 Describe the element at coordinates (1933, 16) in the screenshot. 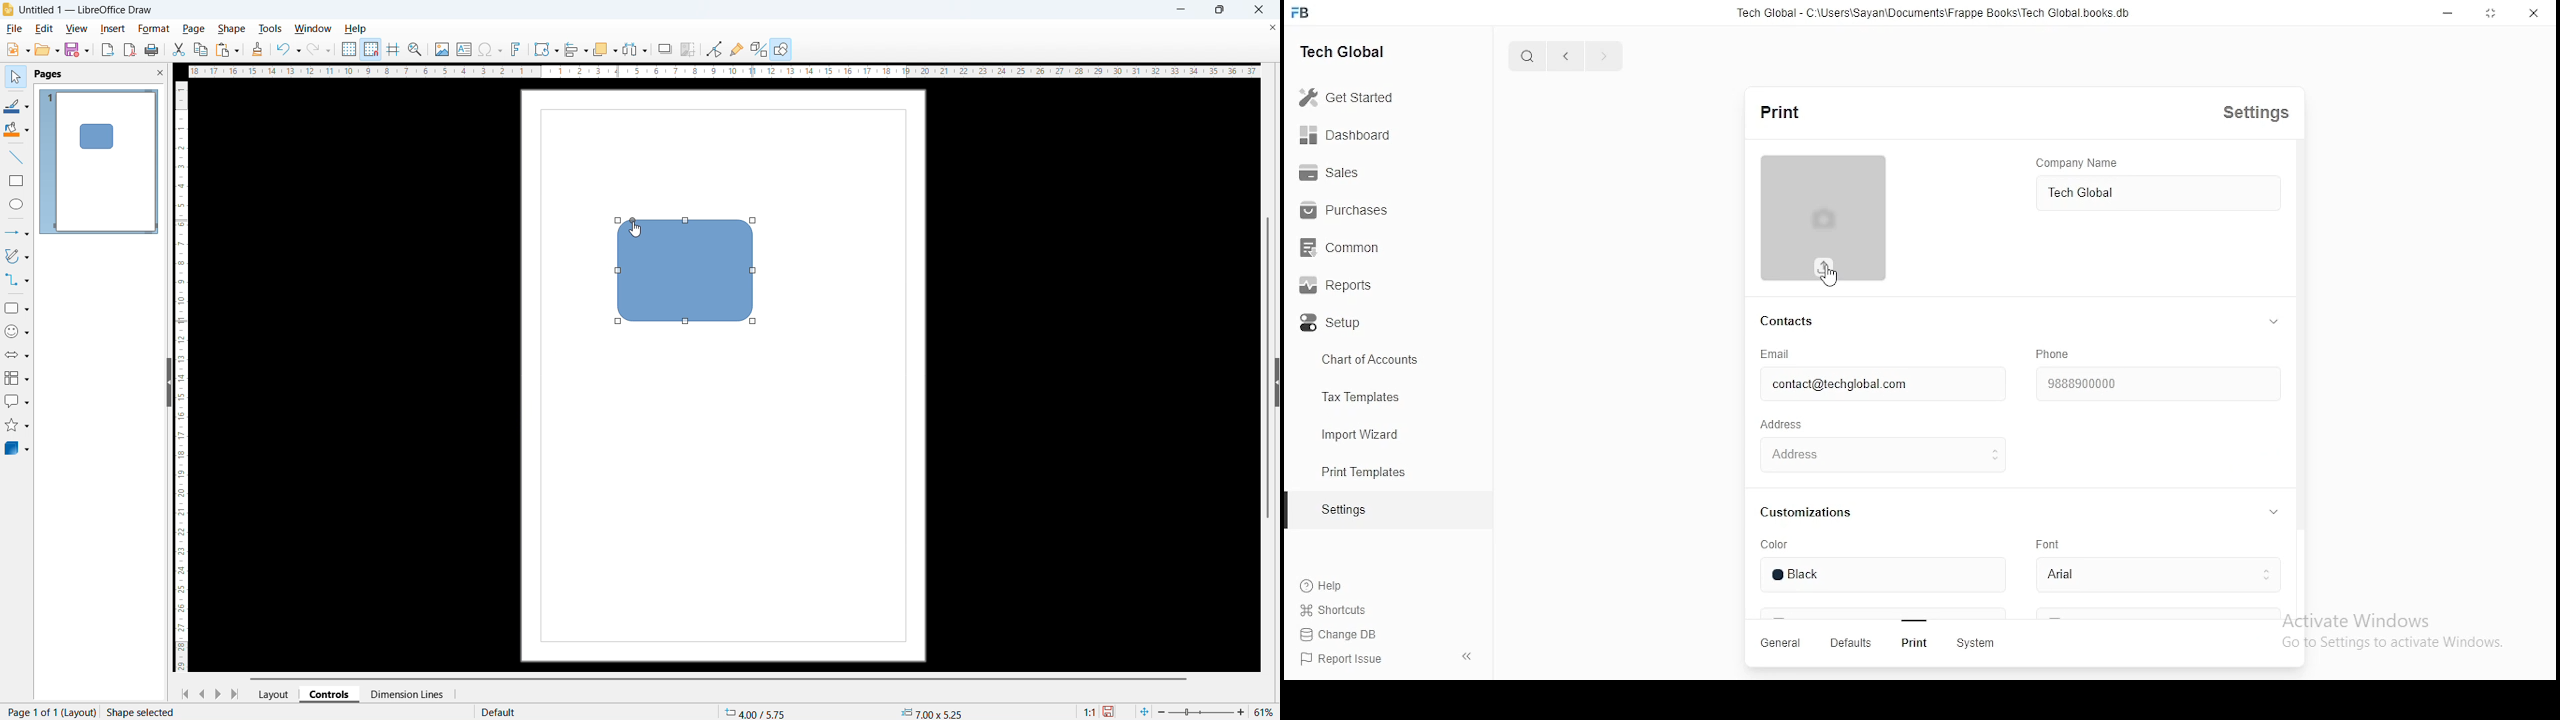

I see `Tech Global - C:\Users\Sayan\Documents\Frappe Books\Tech Global. books. db` at that location.